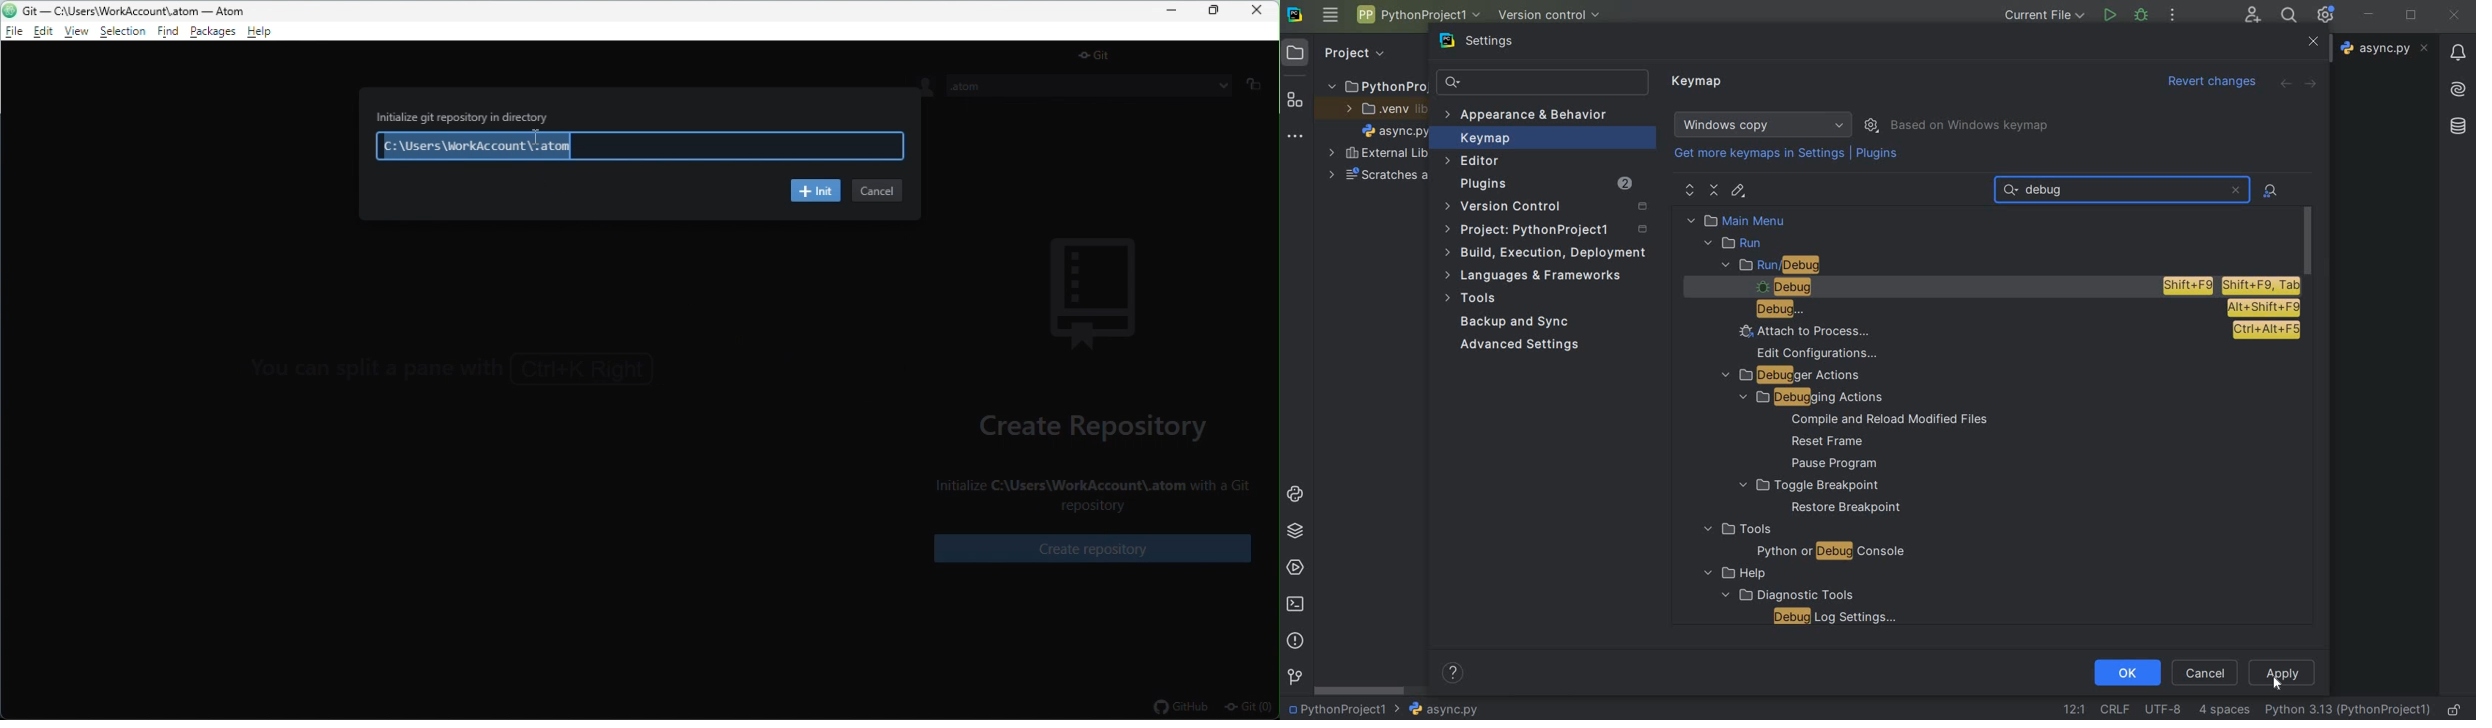 Image resolution: width=2492 pixels, height=728 pixels. Describe the element at coordinates (1890, 419) in the screenshot. I see `compile and reload modified files` at that location.